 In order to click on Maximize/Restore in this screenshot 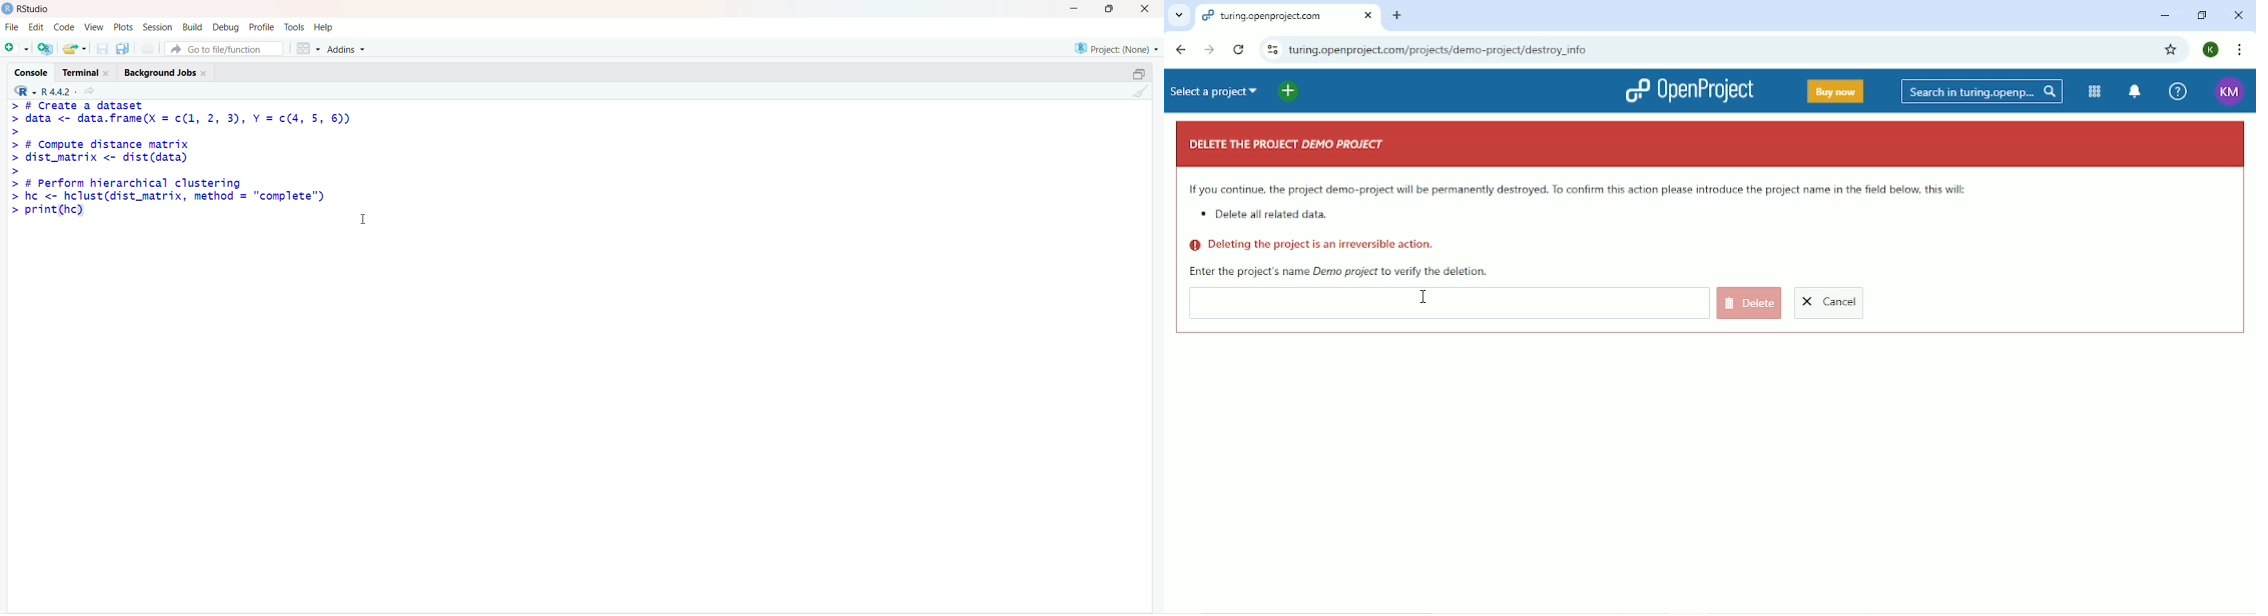, I will do `click(1114, 10)`.